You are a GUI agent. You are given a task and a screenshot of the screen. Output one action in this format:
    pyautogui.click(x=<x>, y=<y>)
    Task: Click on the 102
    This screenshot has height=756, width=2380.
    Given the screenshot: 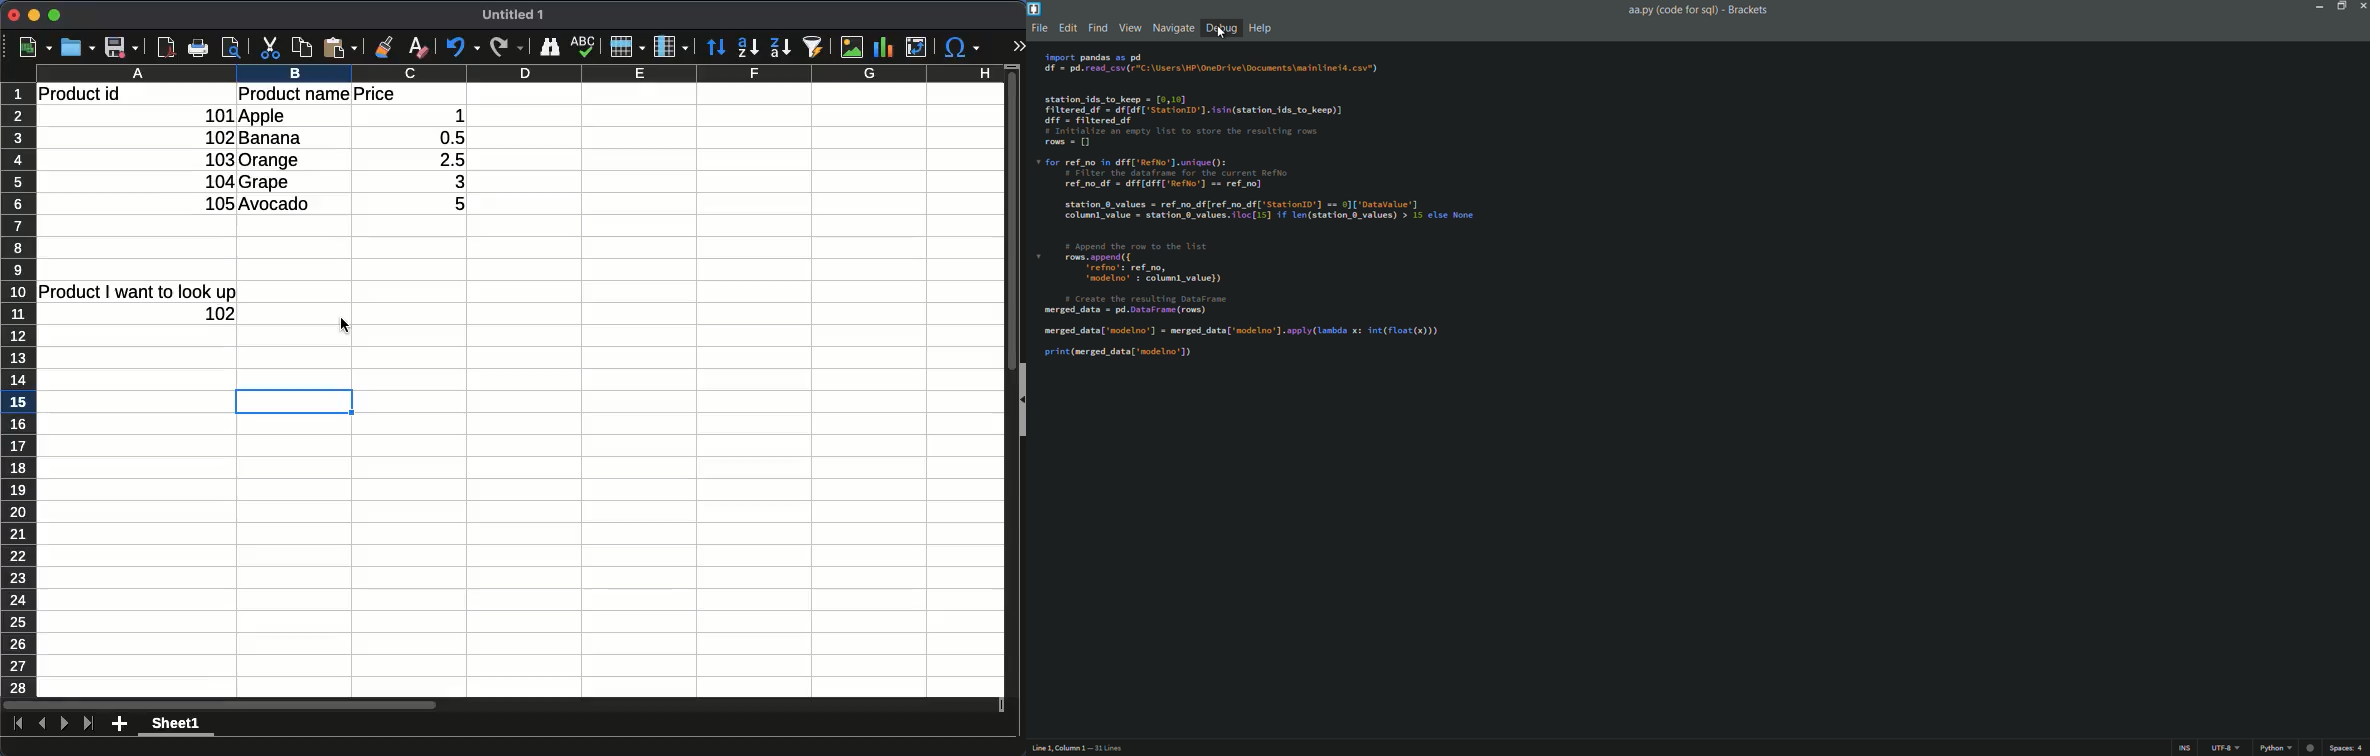 What is the action you would take?
    pyautogui.click(x=219, y=138)
    